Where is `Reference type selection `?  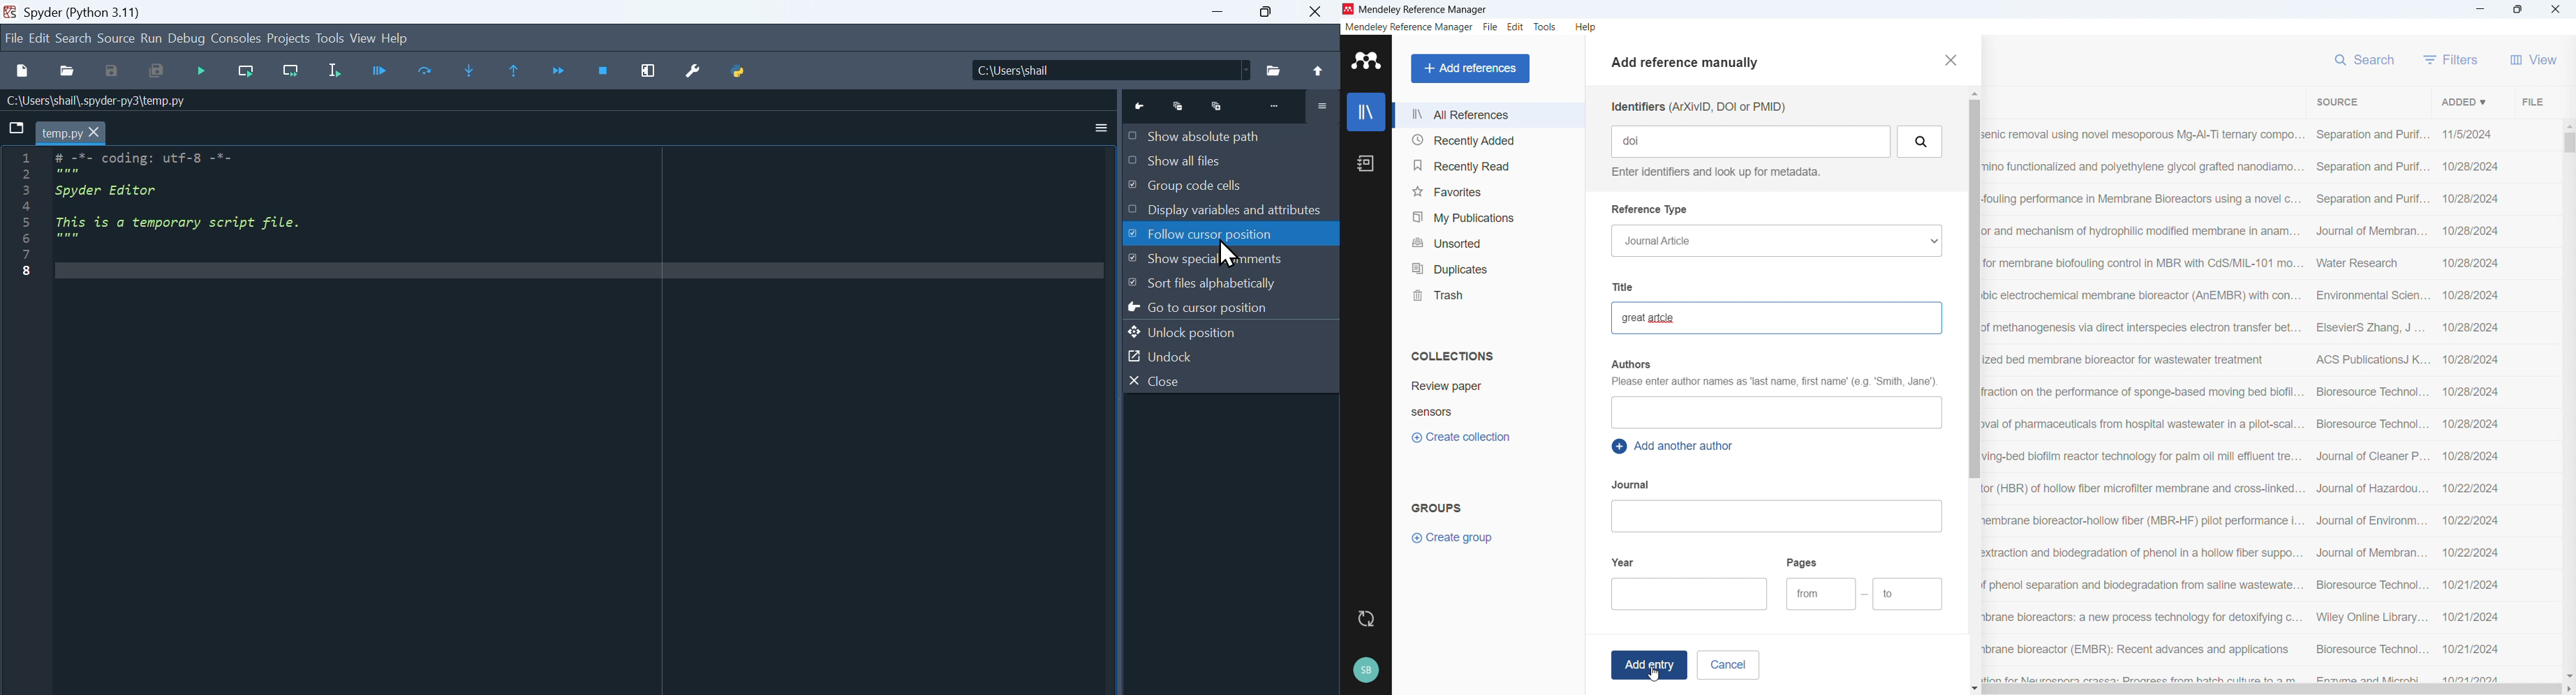 Reference type selection  is located at coordinates (1776, 241).